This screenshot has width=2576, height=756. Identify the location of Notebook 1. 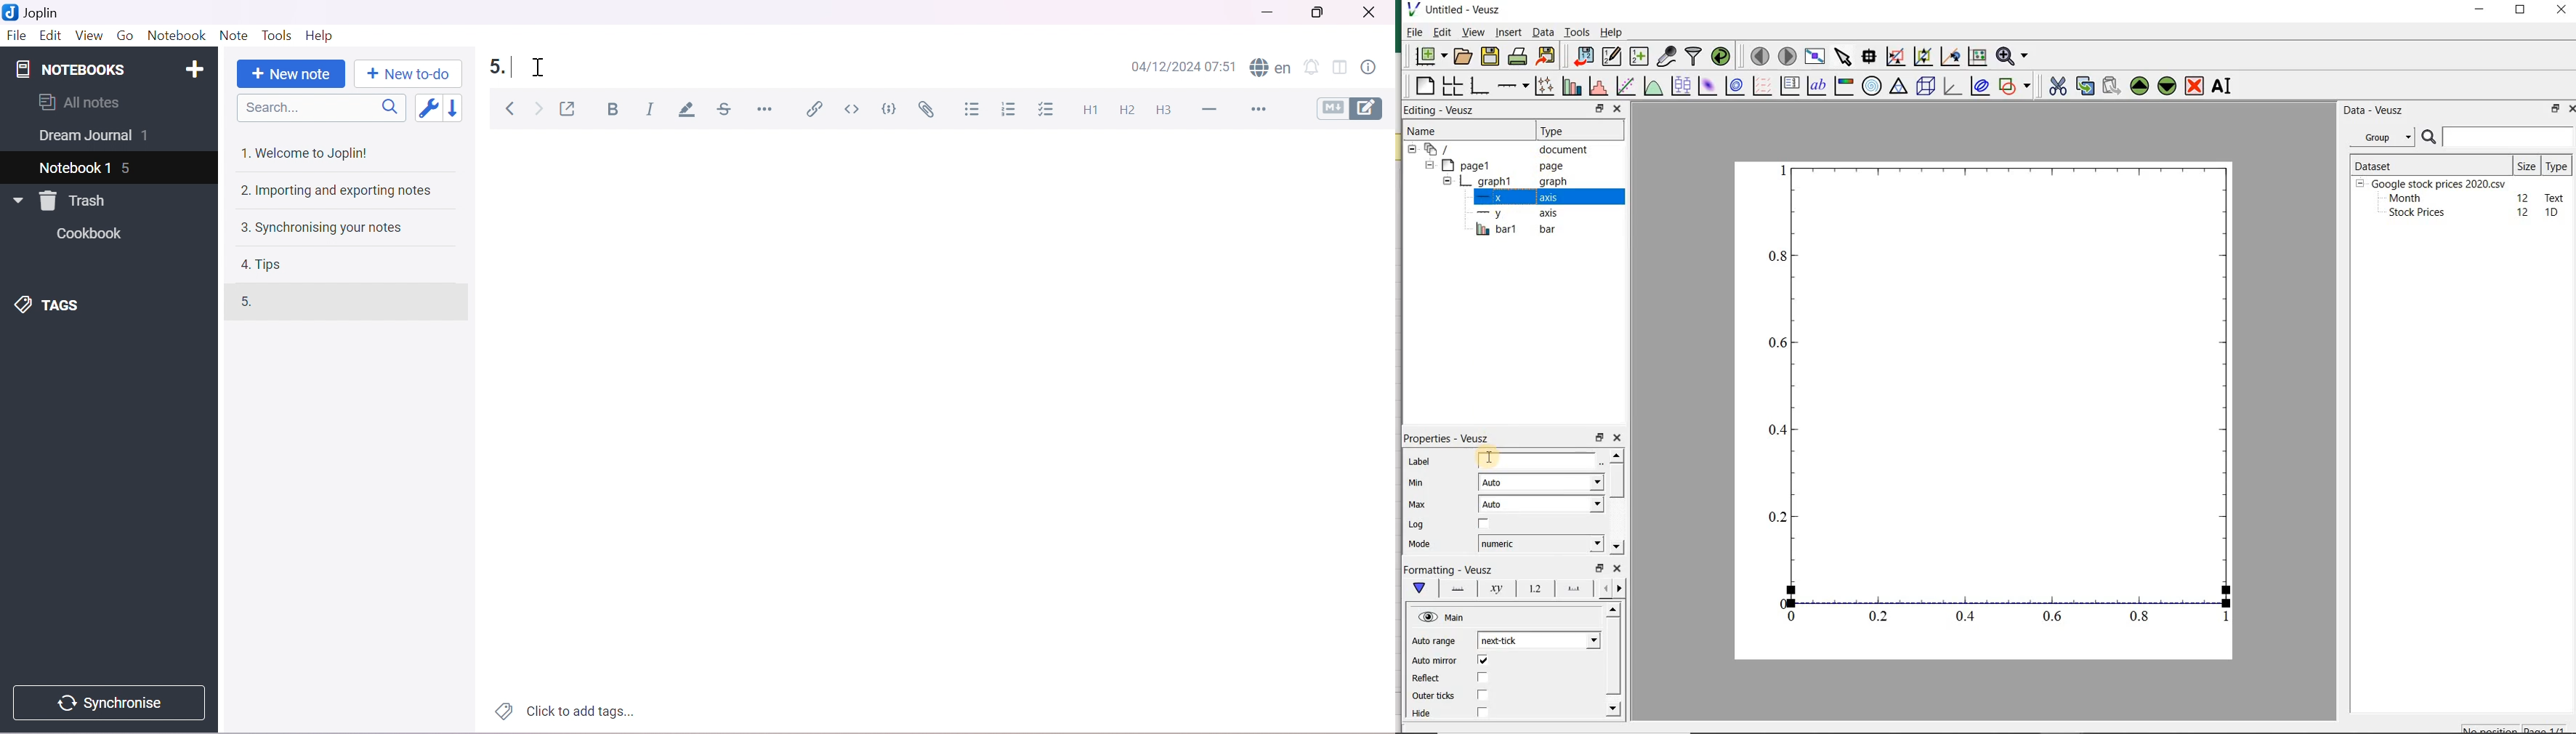
(76, 166).